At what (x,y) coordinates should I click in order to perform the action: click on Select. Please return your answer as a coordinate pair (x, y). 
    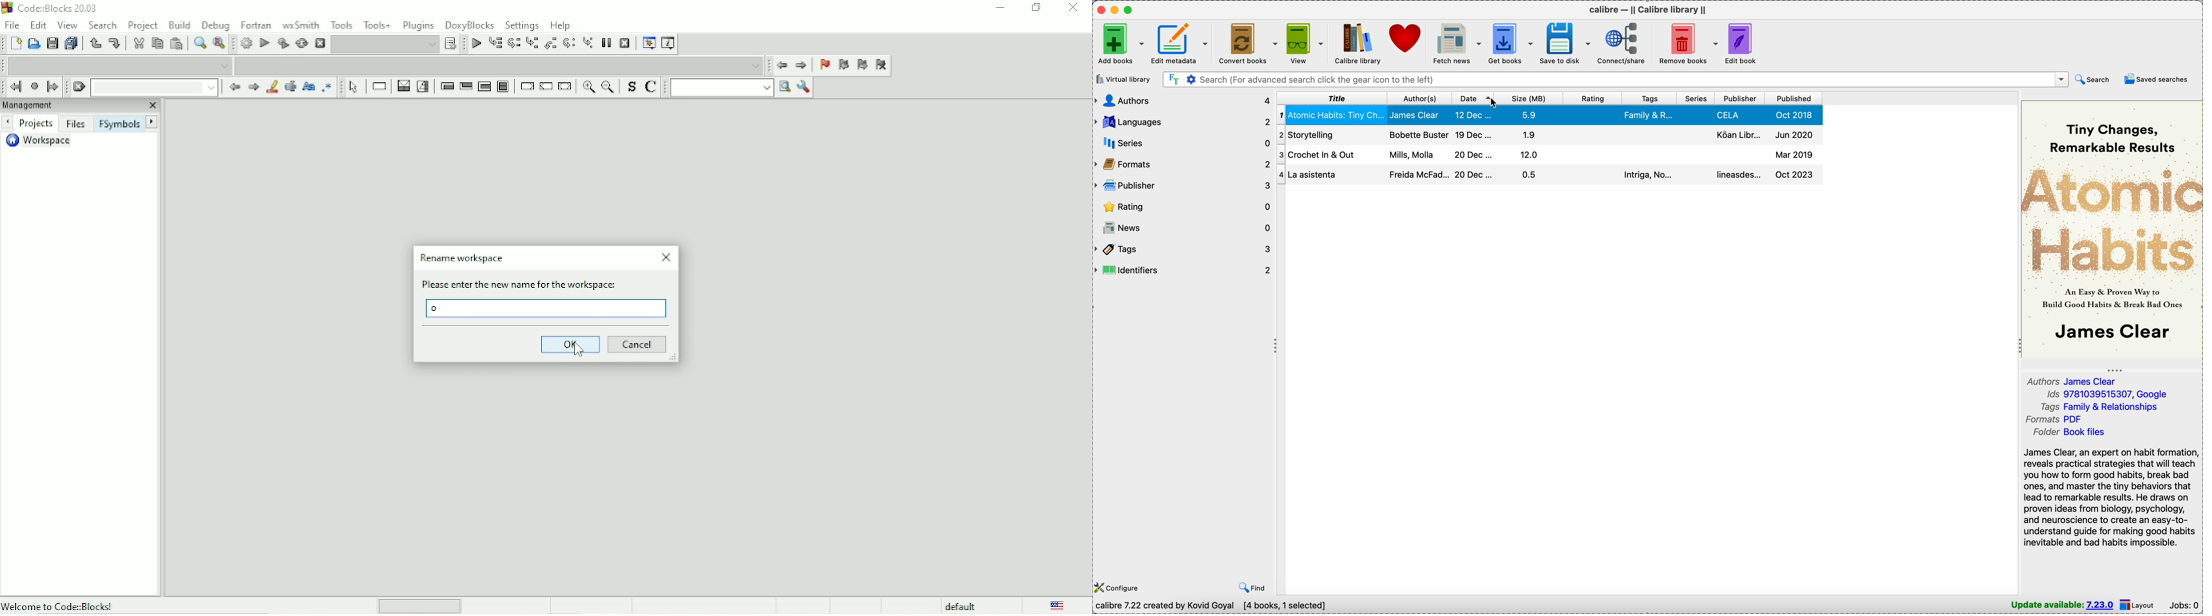
    Looking at the image, I should click on (354, 87).